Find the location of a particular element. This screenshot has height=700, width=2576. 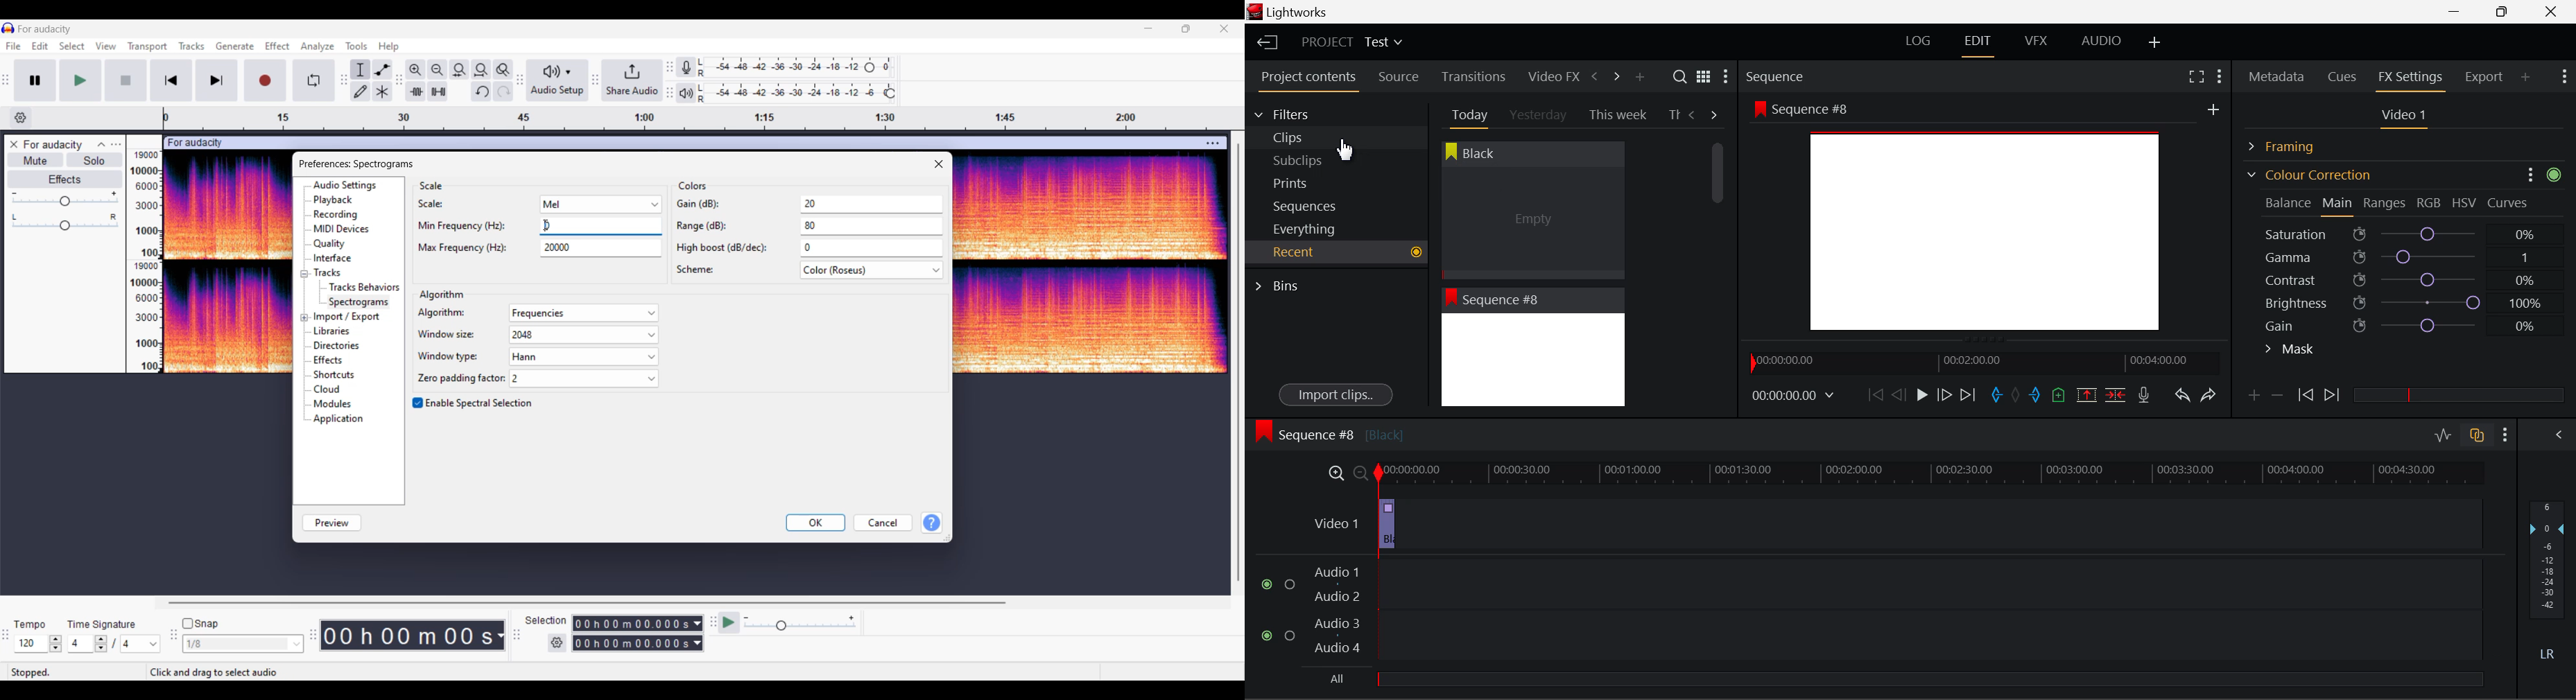

Trim audio outside selection is located at coordinates (416, 91).